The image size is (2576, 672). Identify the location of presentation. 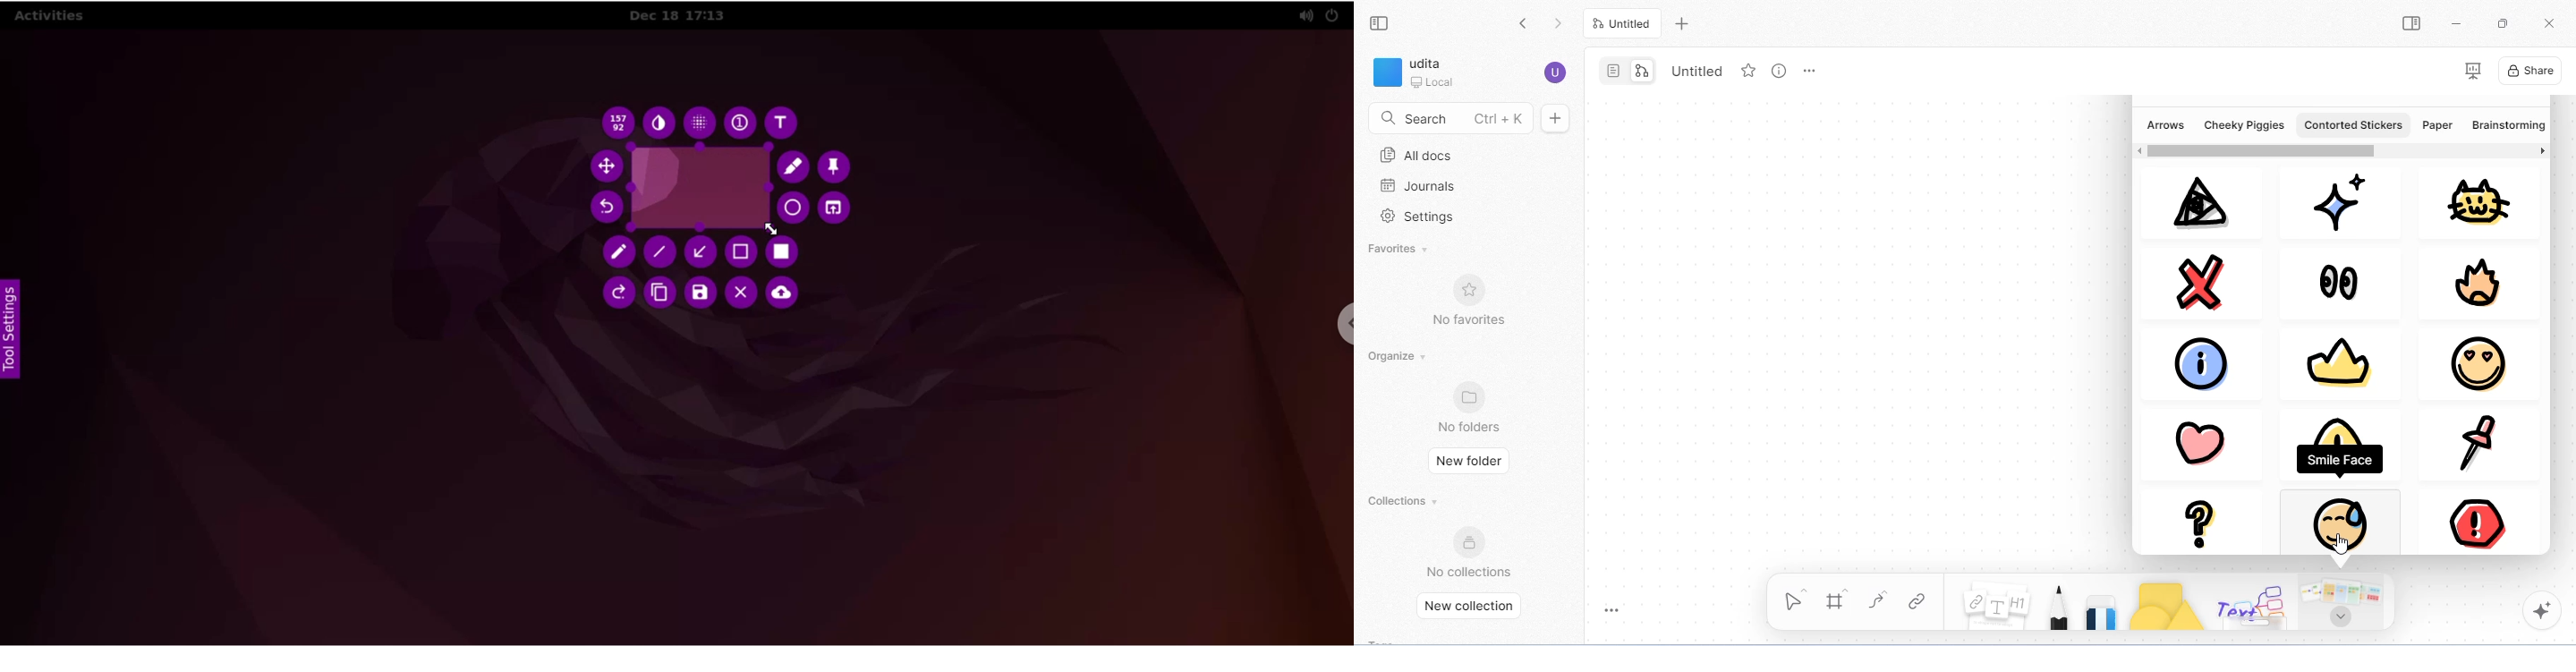
(2472, 71).